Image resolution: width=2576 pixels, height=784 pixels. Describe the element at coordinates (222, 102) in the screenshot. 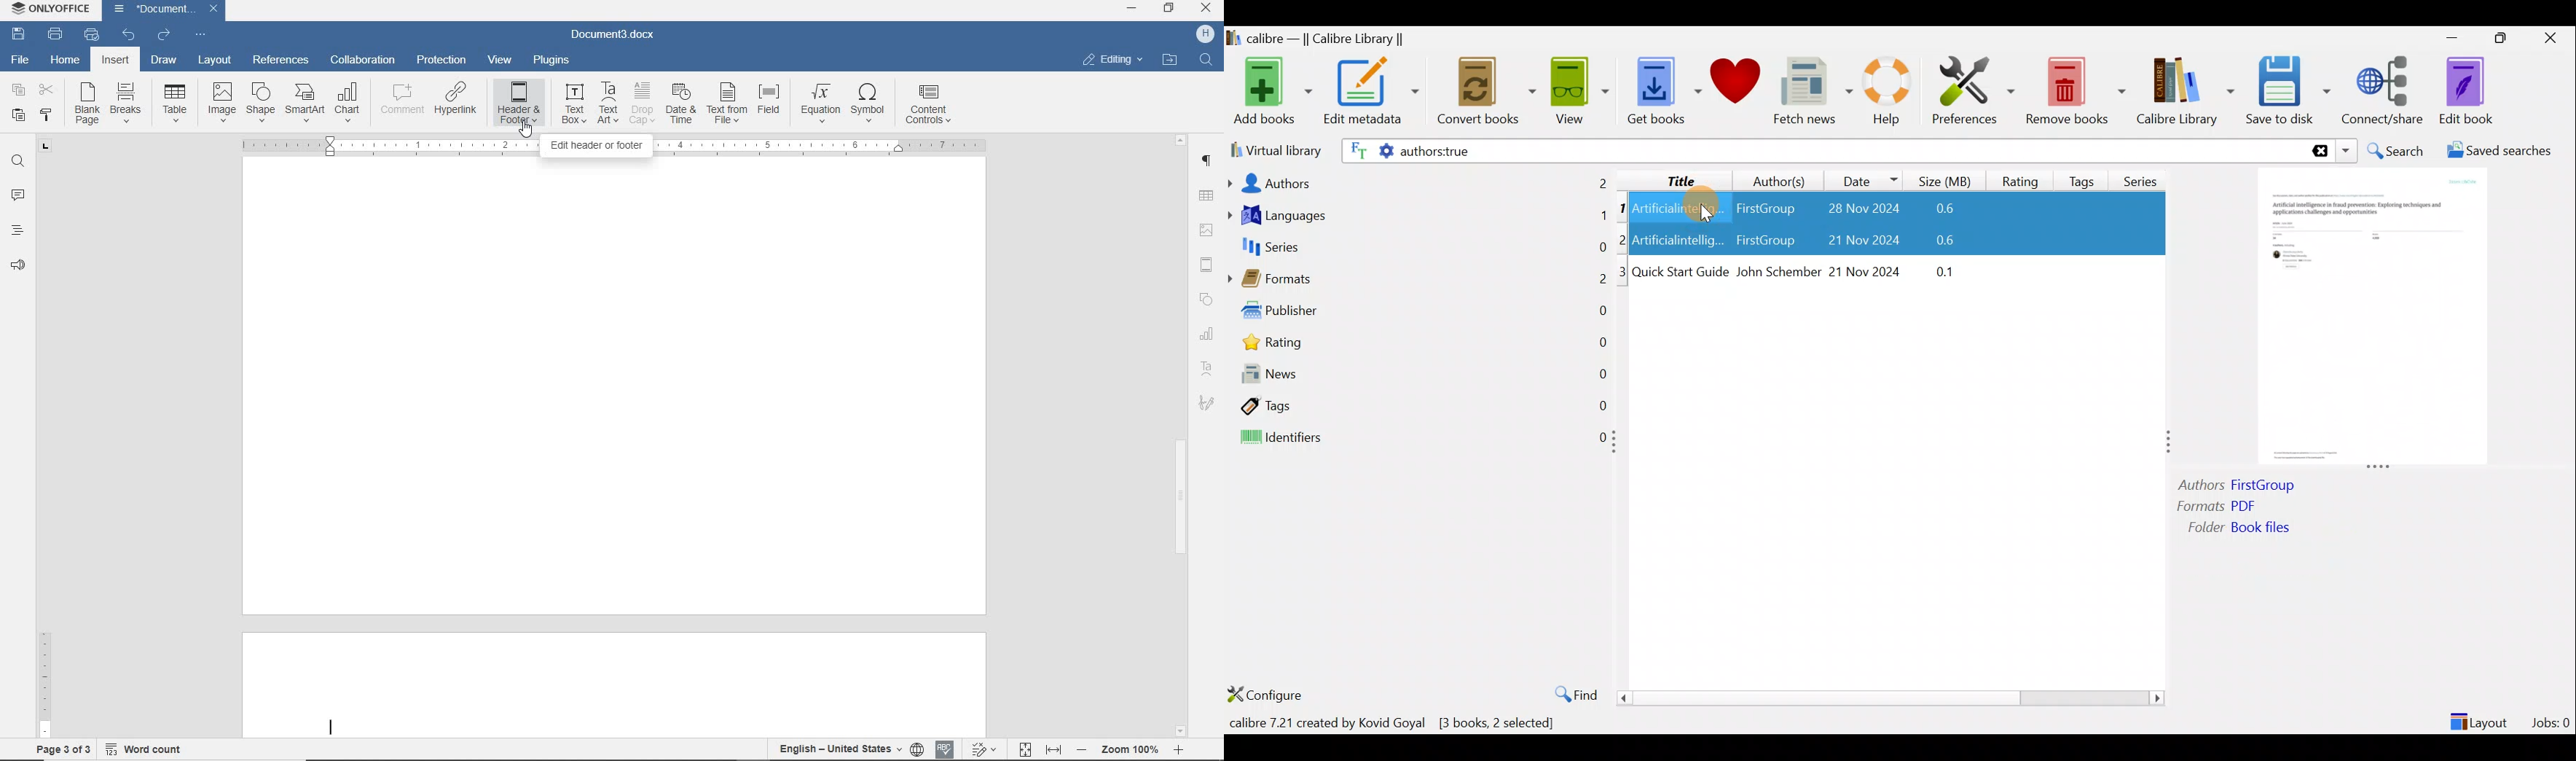

I see `IMAGE` at that location.